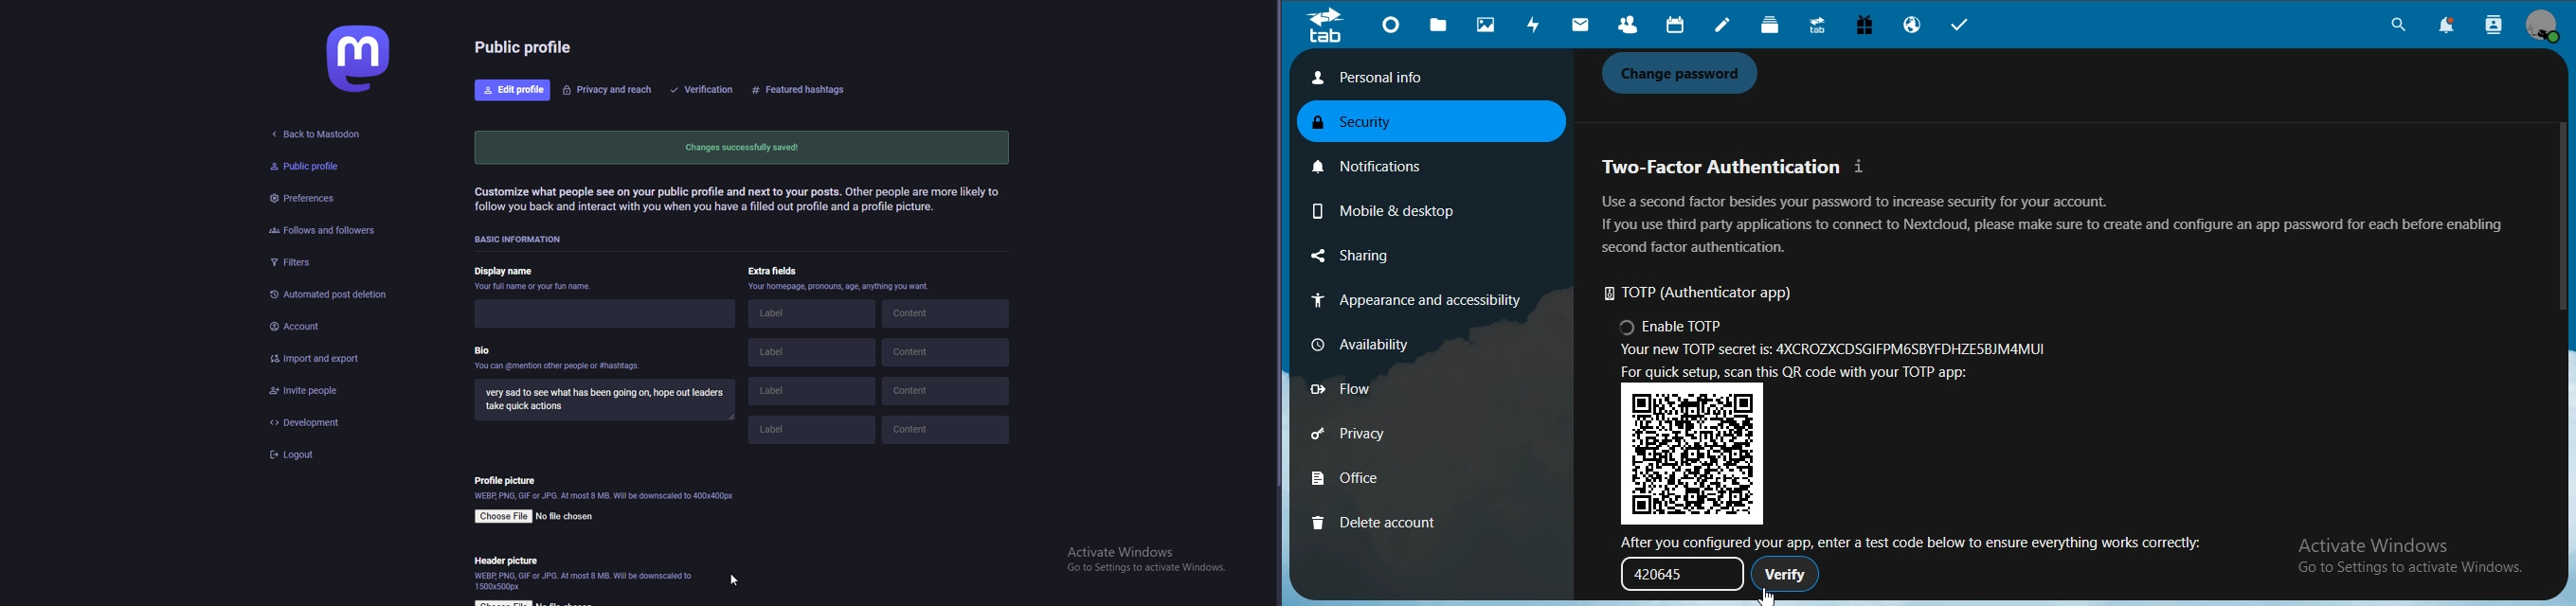  What do you see at coordinates (1371, 389) in the screenshot?
I see `flow` at bounding box center [1371, 389].